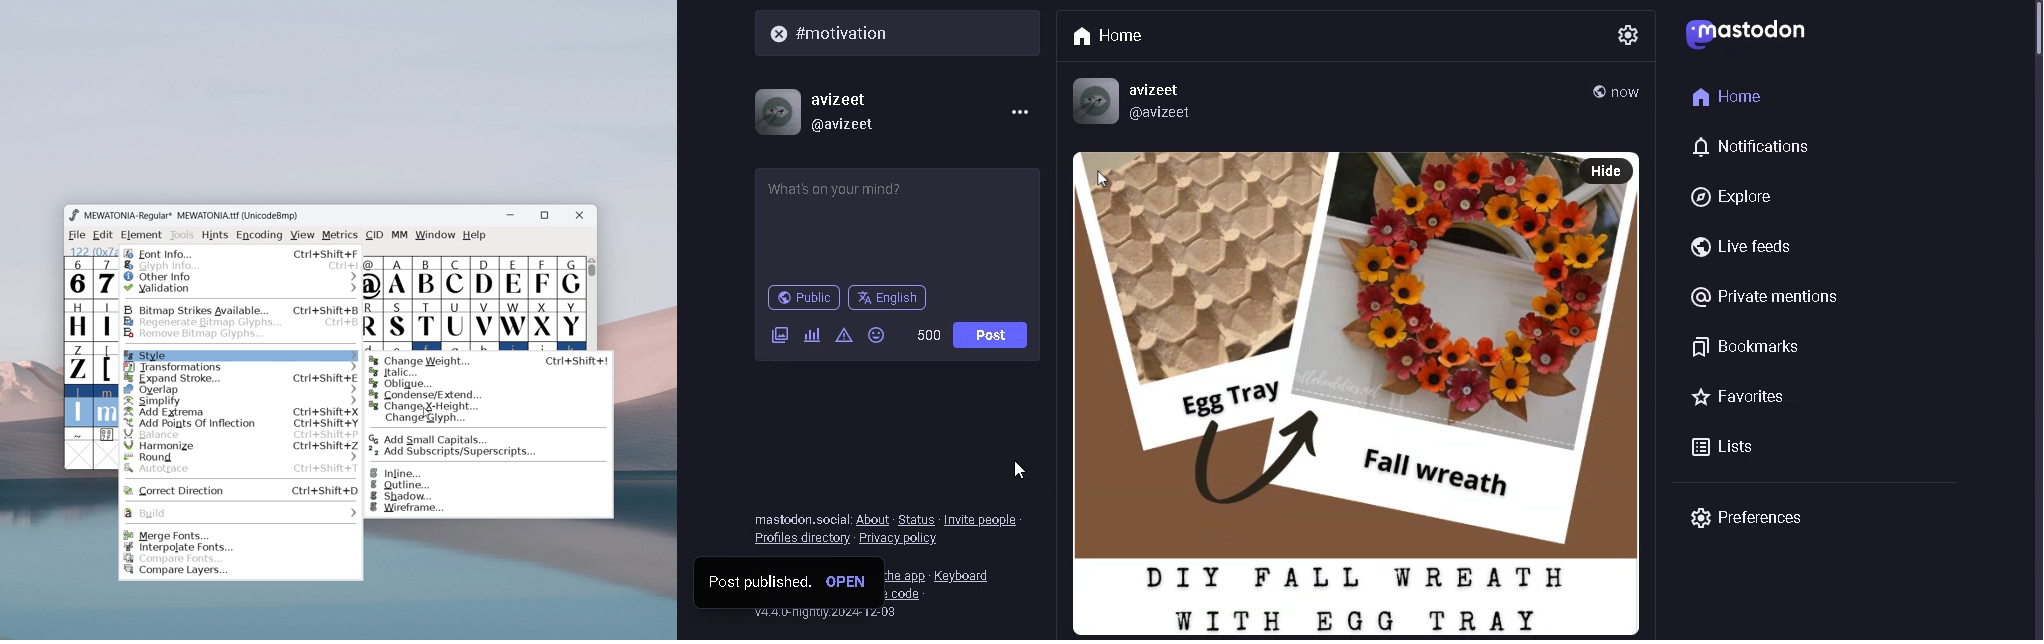 This screenshot has width=2044, height=644. What do you see at coordinates (1159, 89) in the screenshot?
I see `avizeet` at bounding box center [1159, 89].